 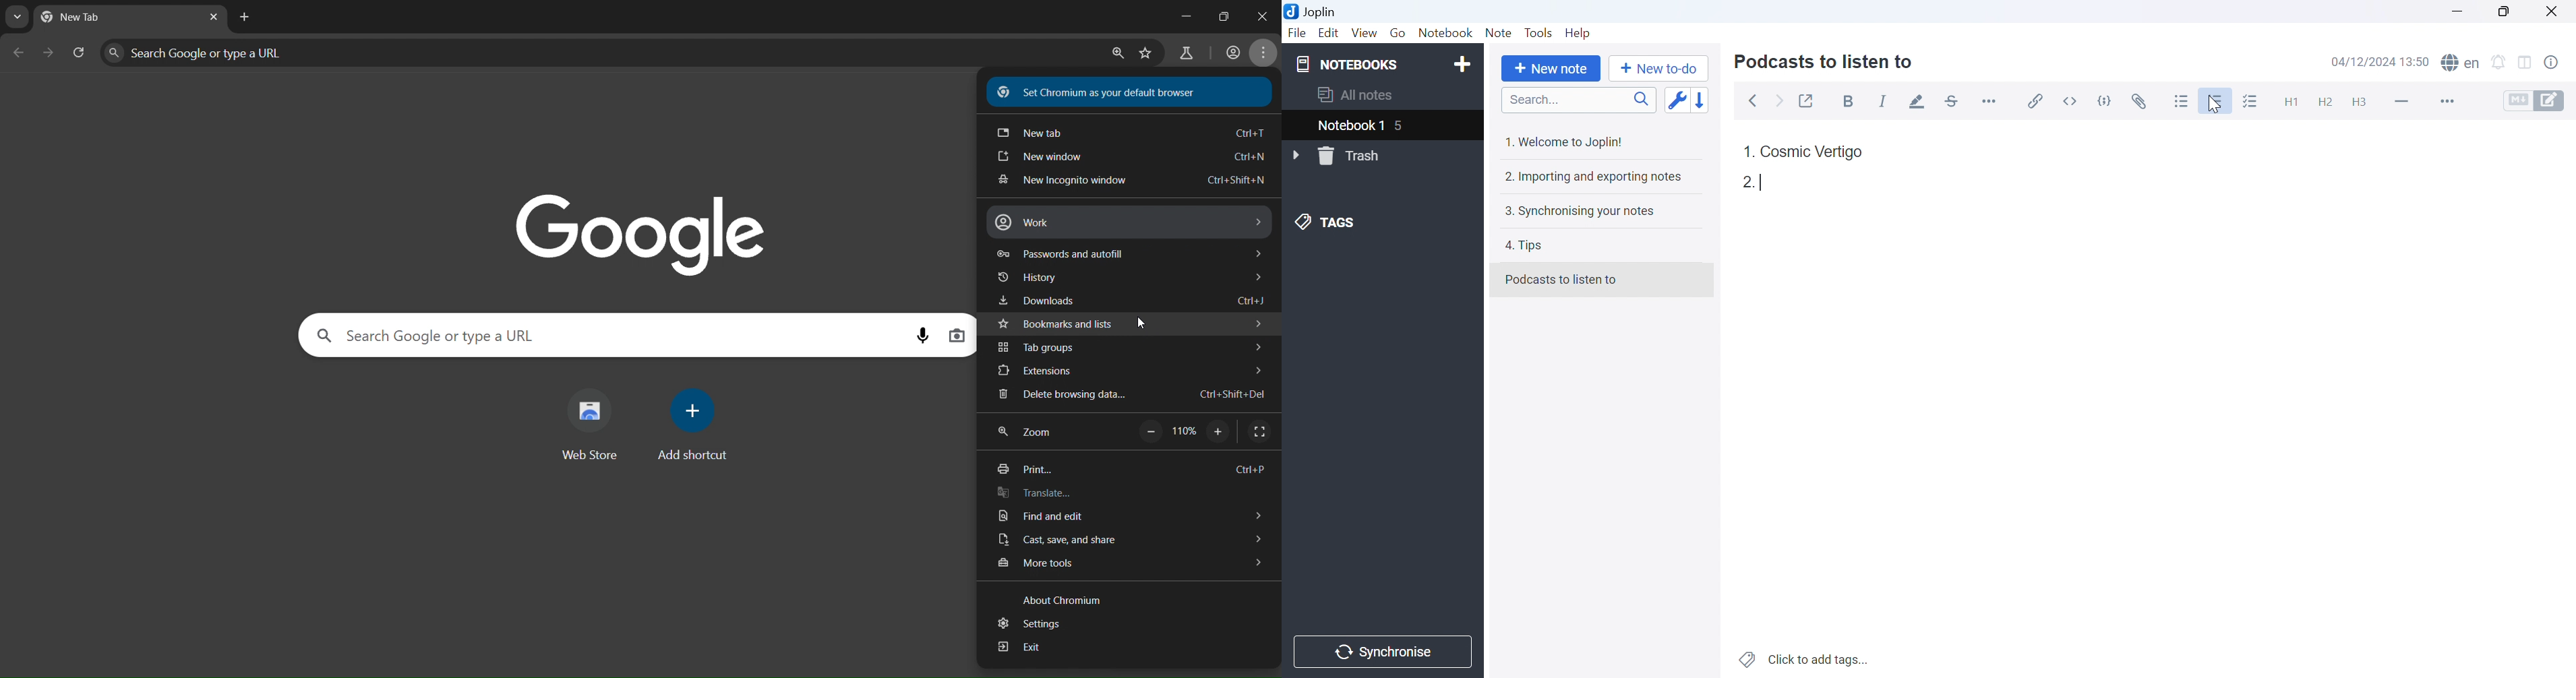 I want to click on Cosmic Vertigo, so click(x=1813, y=152).